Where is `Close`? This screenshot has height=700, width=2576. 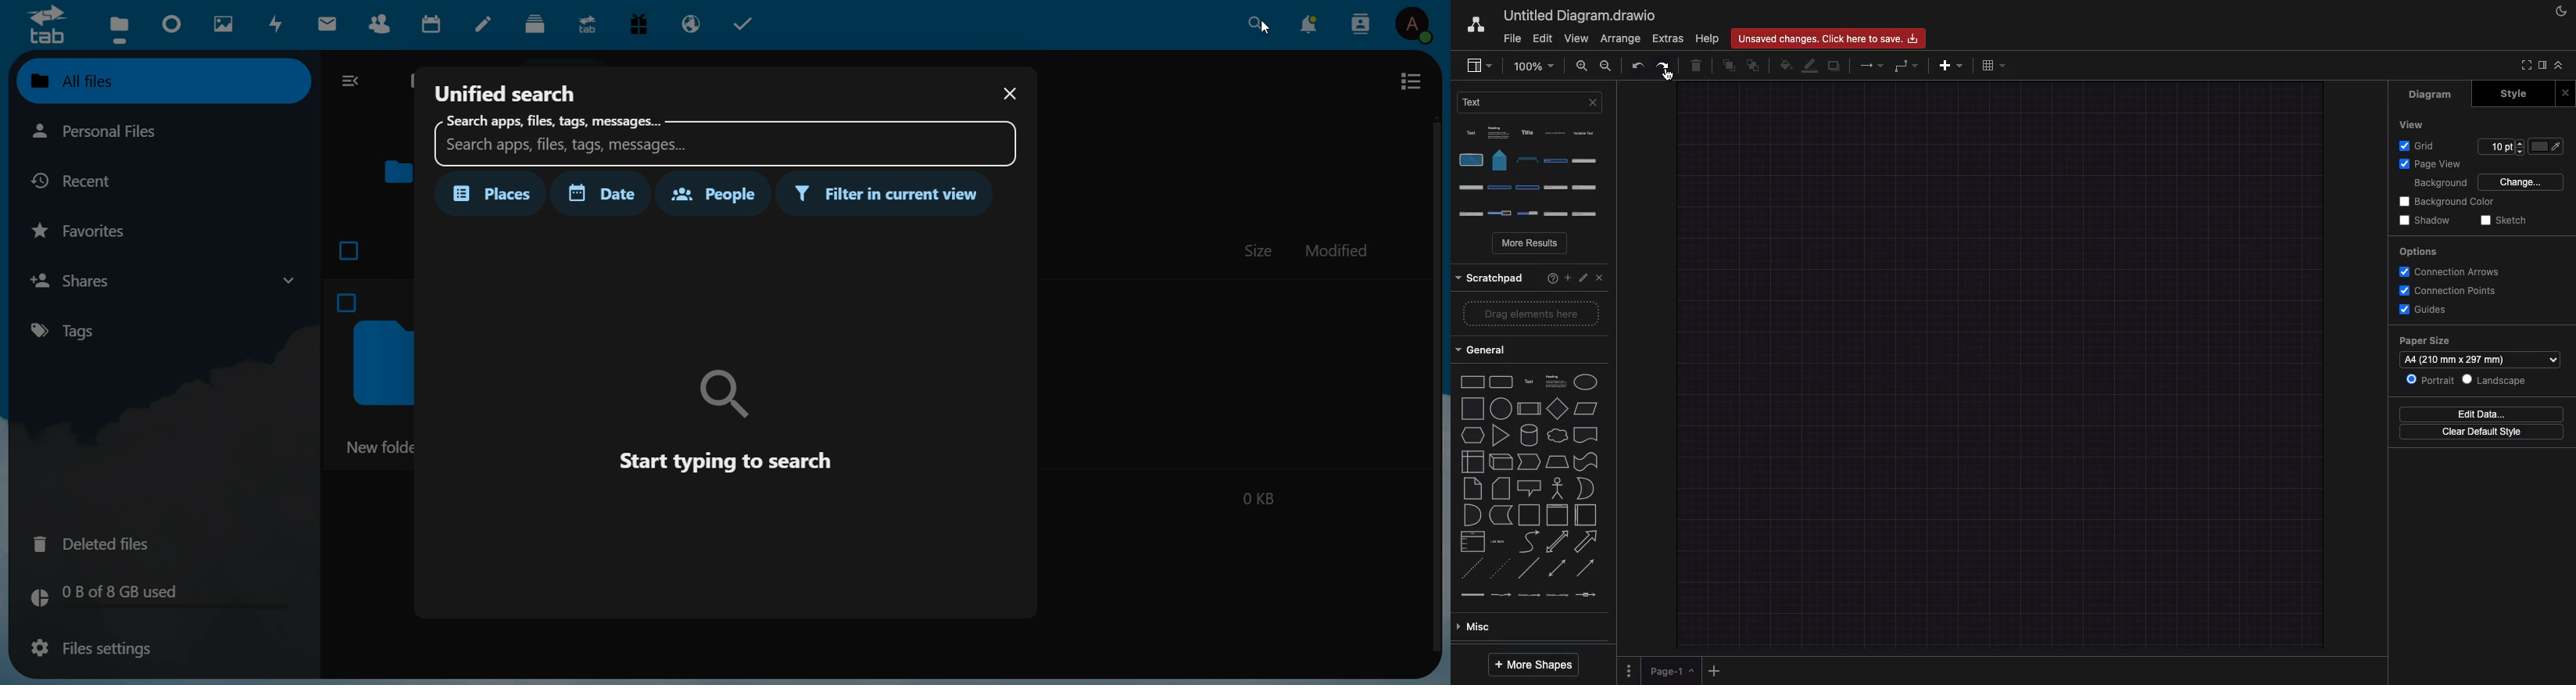
Close is located at coordinates (2565, 95).